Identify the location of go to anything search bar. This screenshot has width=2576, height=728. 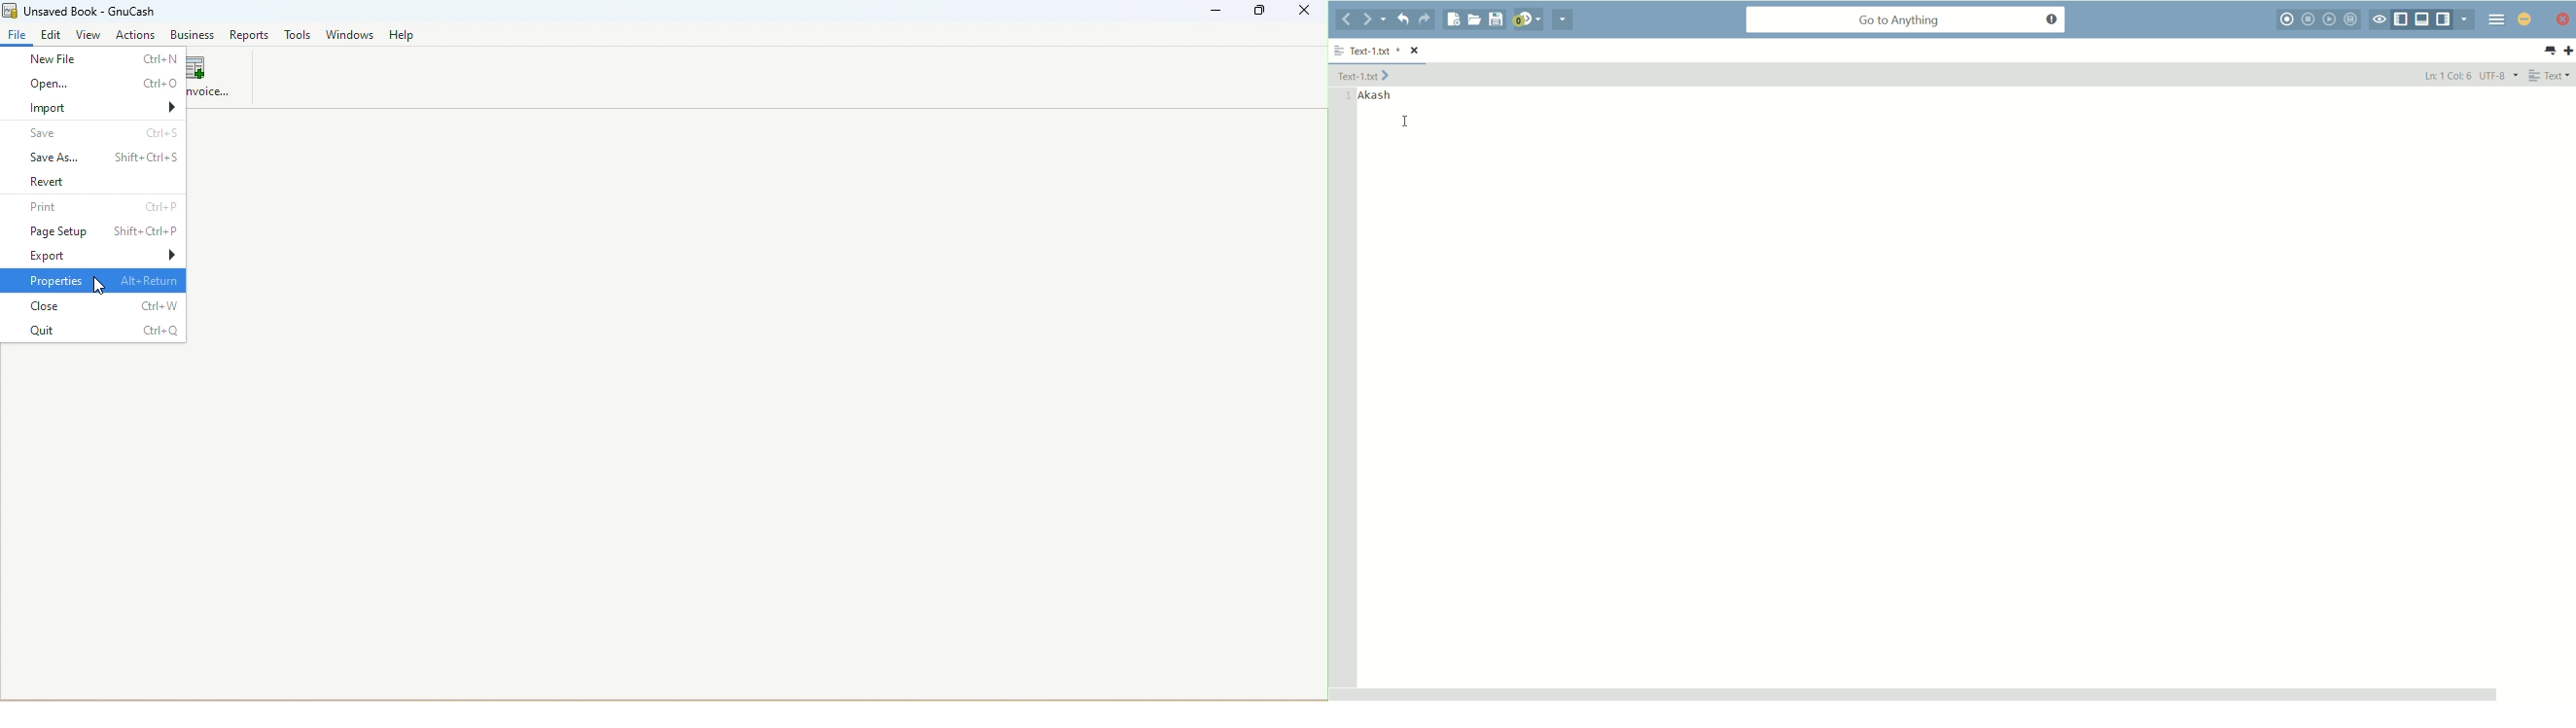
(1906, 21).